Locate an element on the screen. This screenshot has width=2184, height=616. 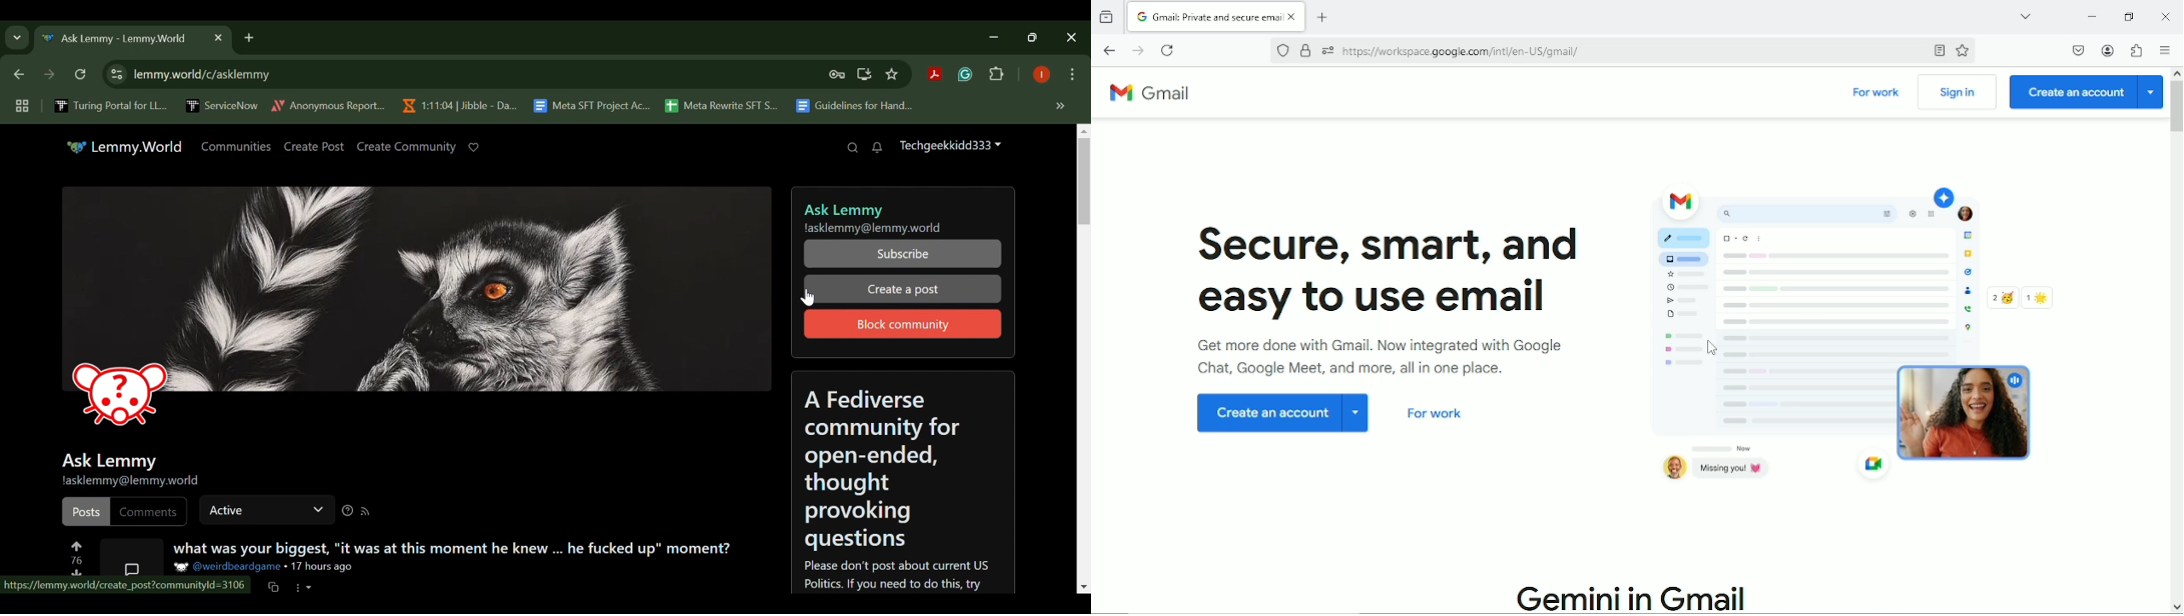
Site Password Data Saved is located at coordinates (837, 75).